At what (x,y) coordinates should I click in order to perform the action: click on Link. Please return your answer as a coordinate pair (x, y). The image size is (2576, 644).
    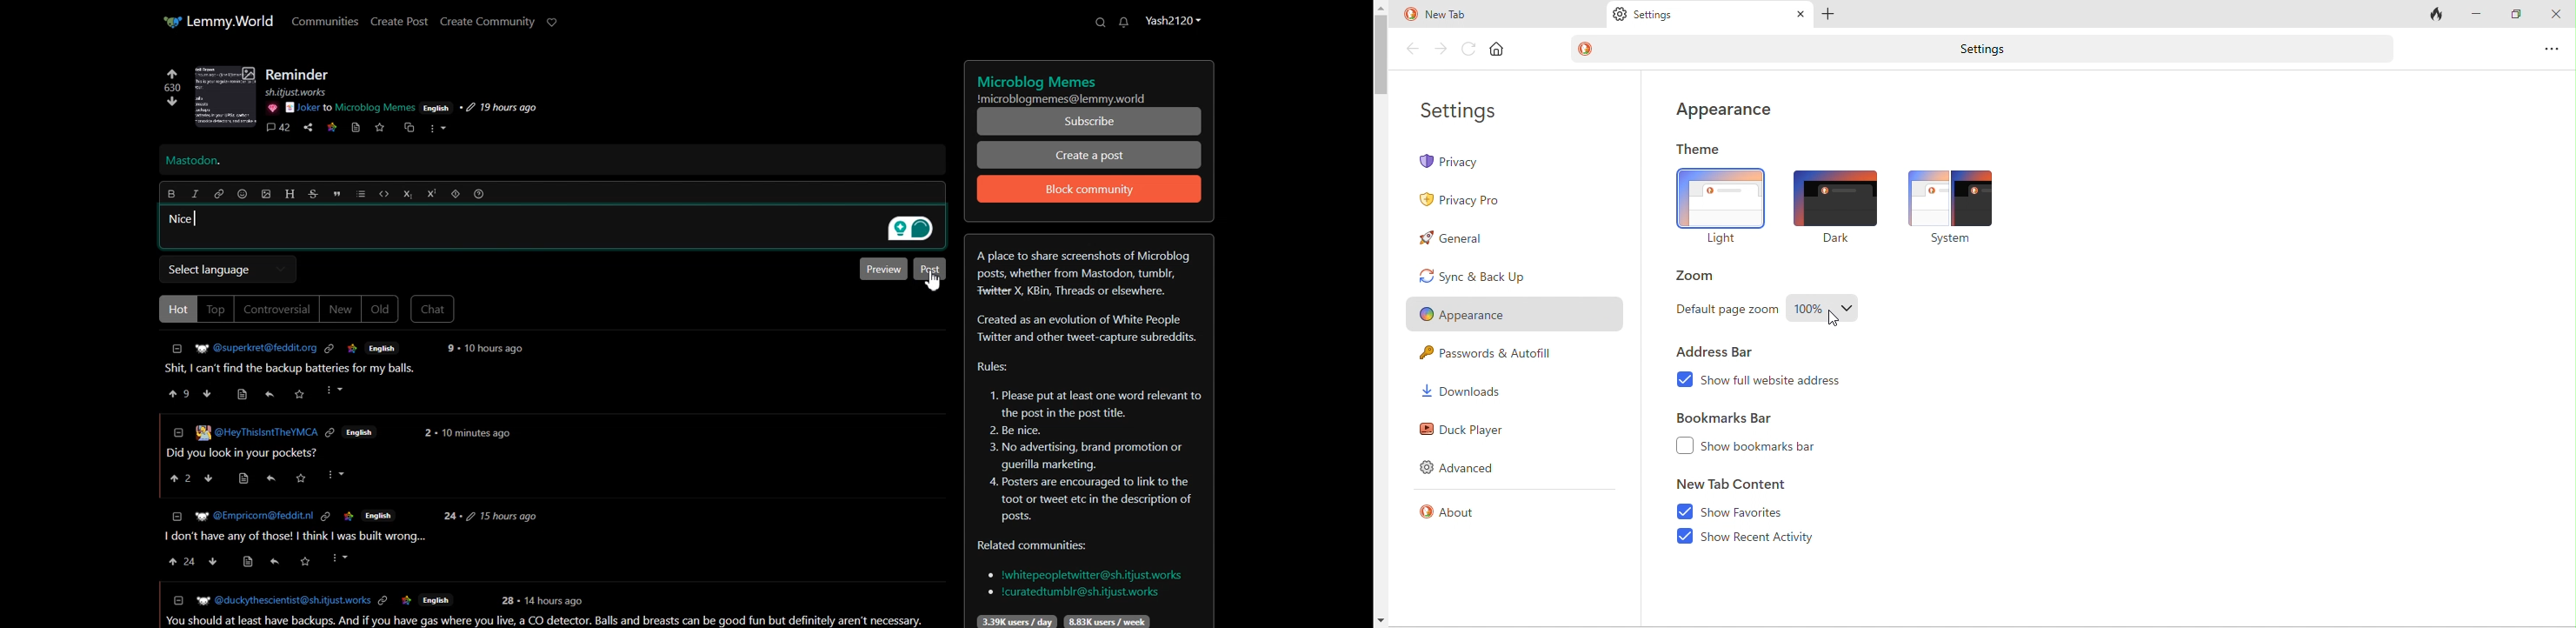
    Looking at the image, I should click on (332, 126).